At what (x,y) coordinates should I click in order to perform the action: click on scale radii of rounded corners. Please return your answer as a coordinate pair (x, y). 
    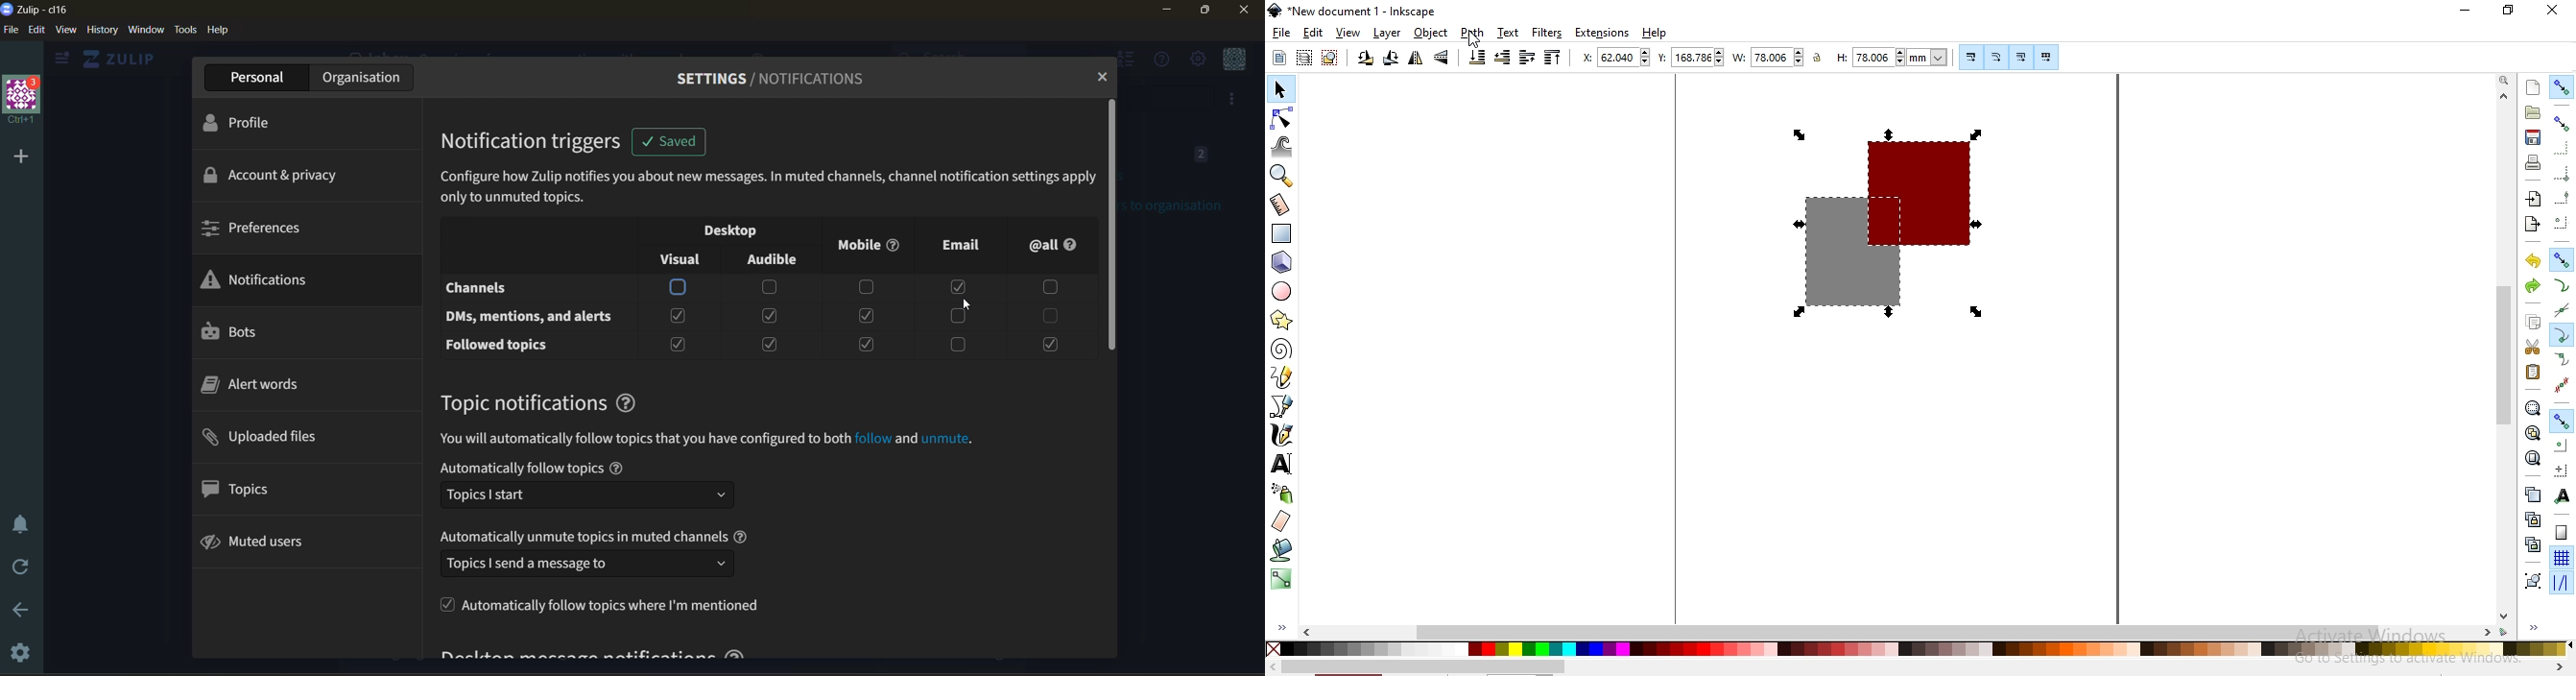
    Looking at the image, I should click on (1997, 57).